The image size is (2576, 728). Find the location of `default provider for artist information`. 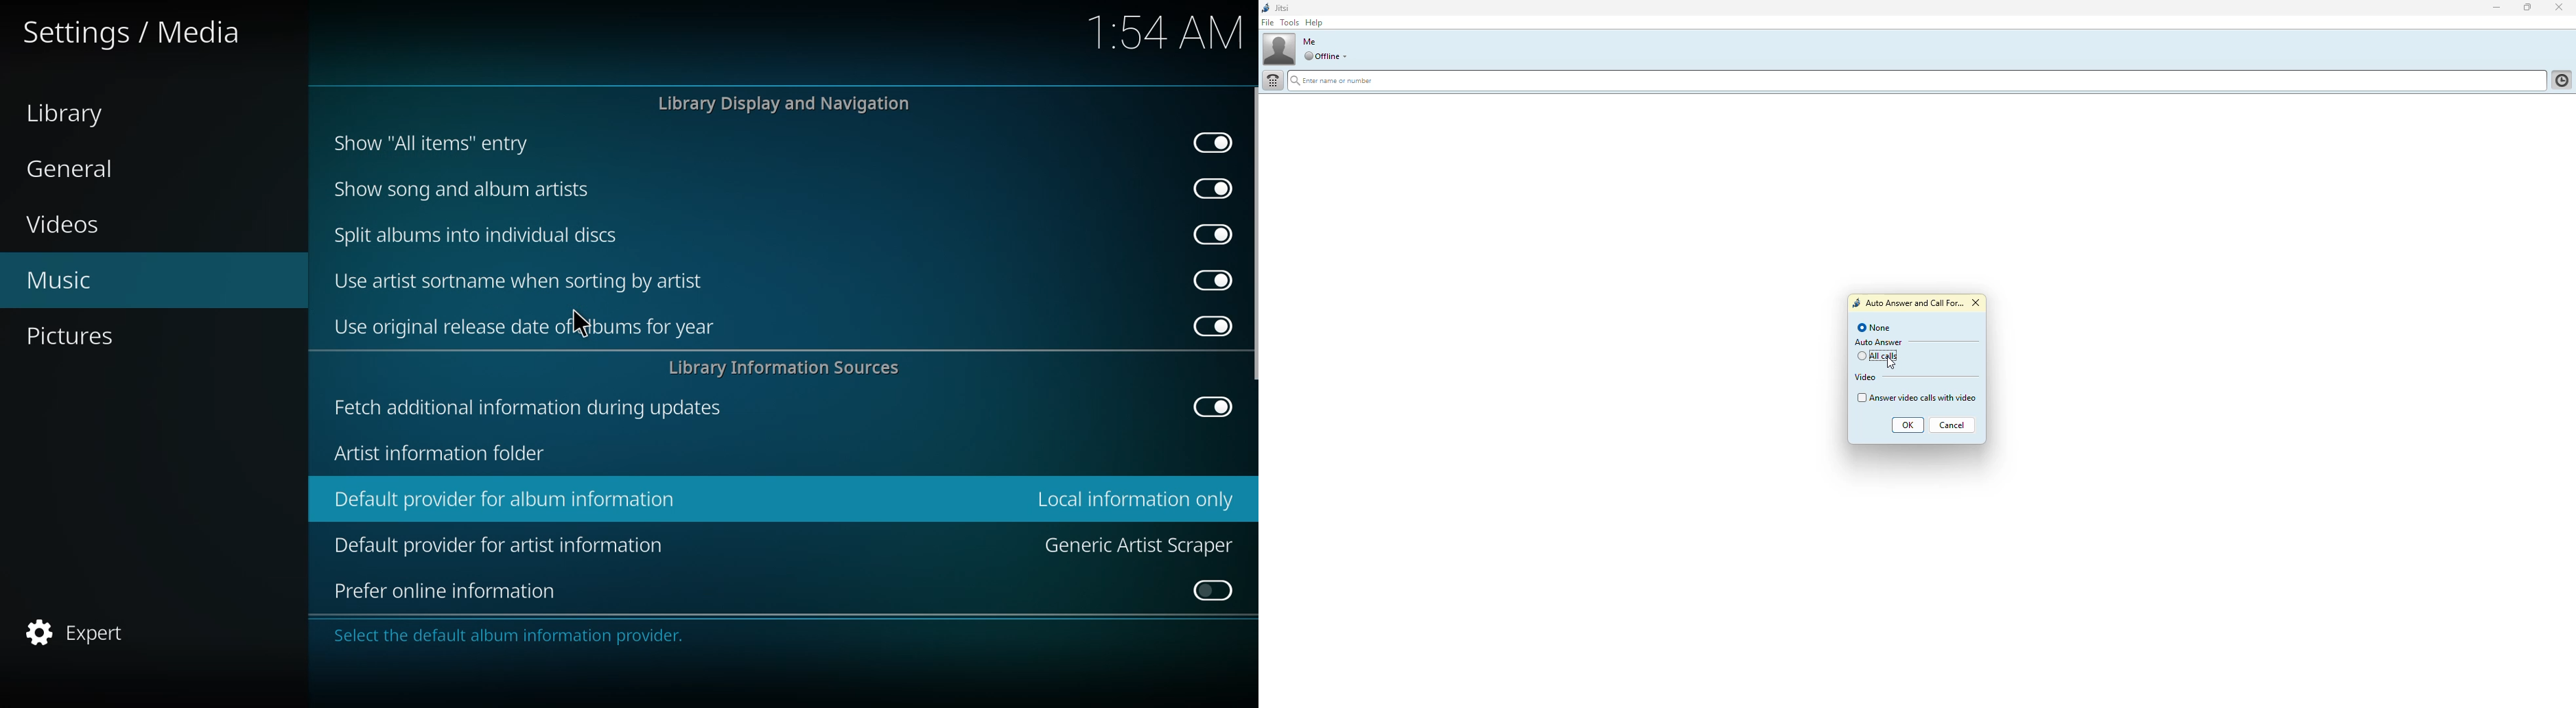

default provider for artist information is located at coordinates (500, 545).